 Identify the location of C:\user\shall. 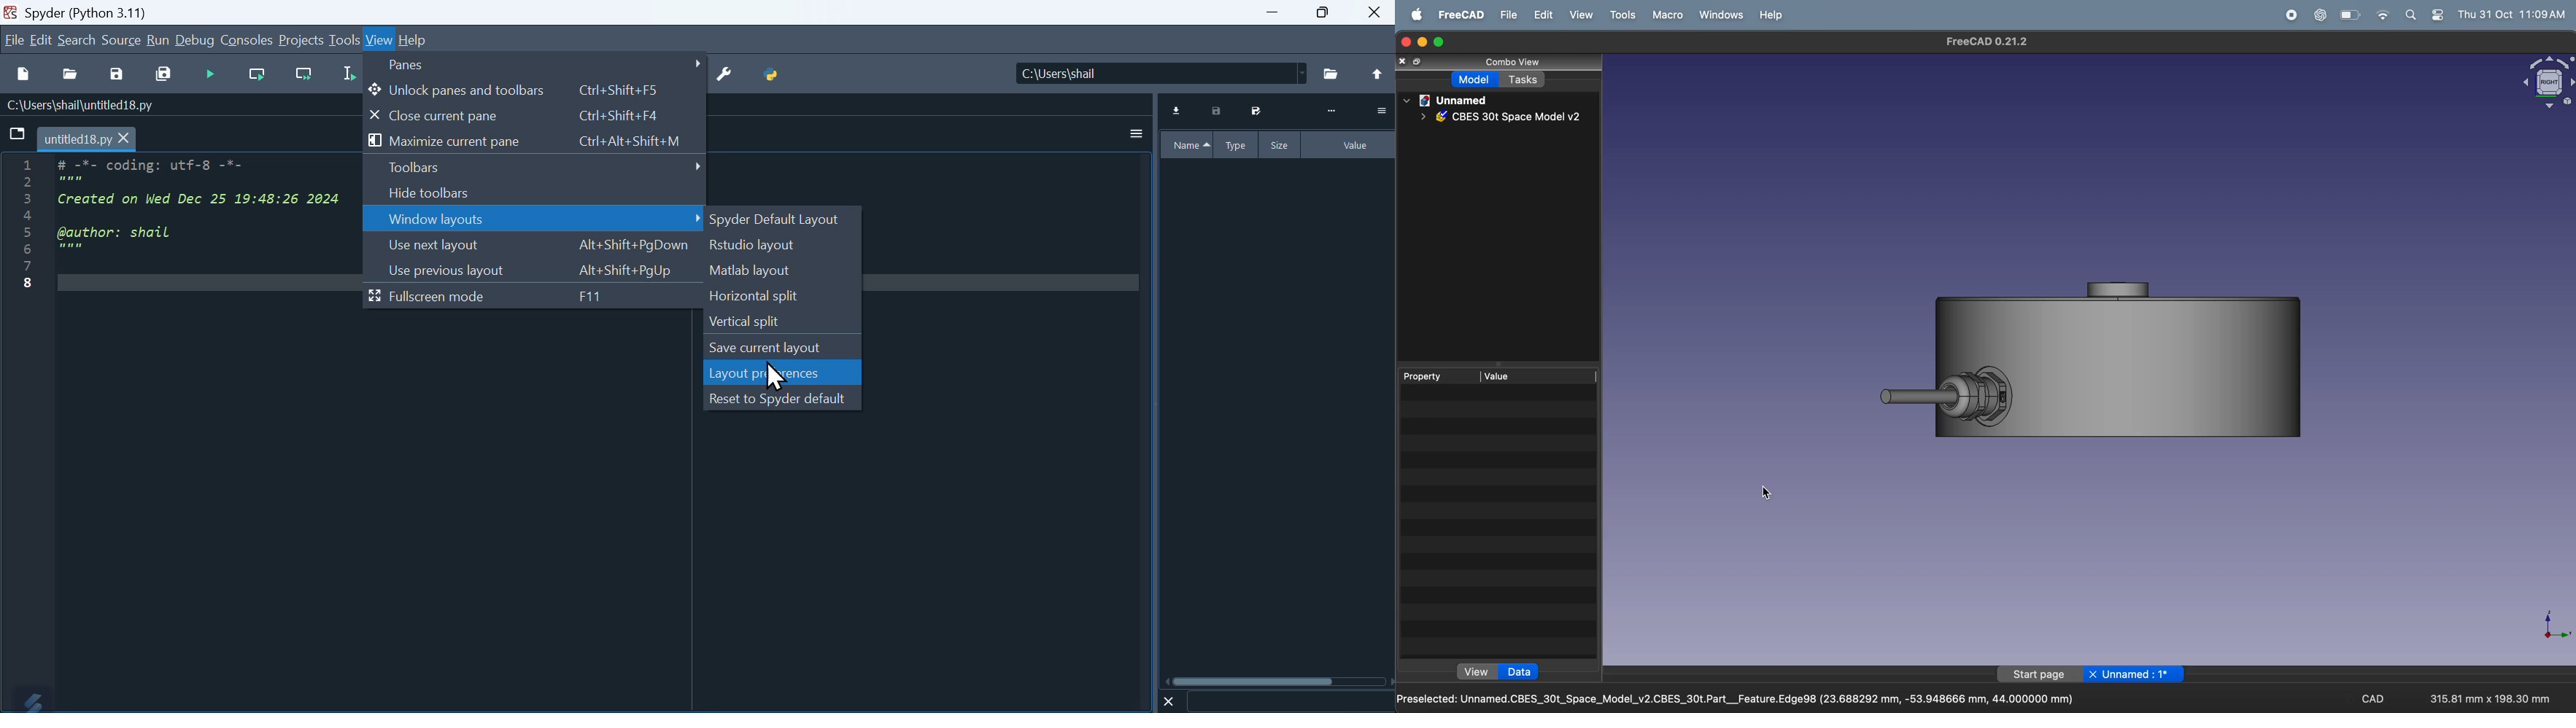
(1162, 73).